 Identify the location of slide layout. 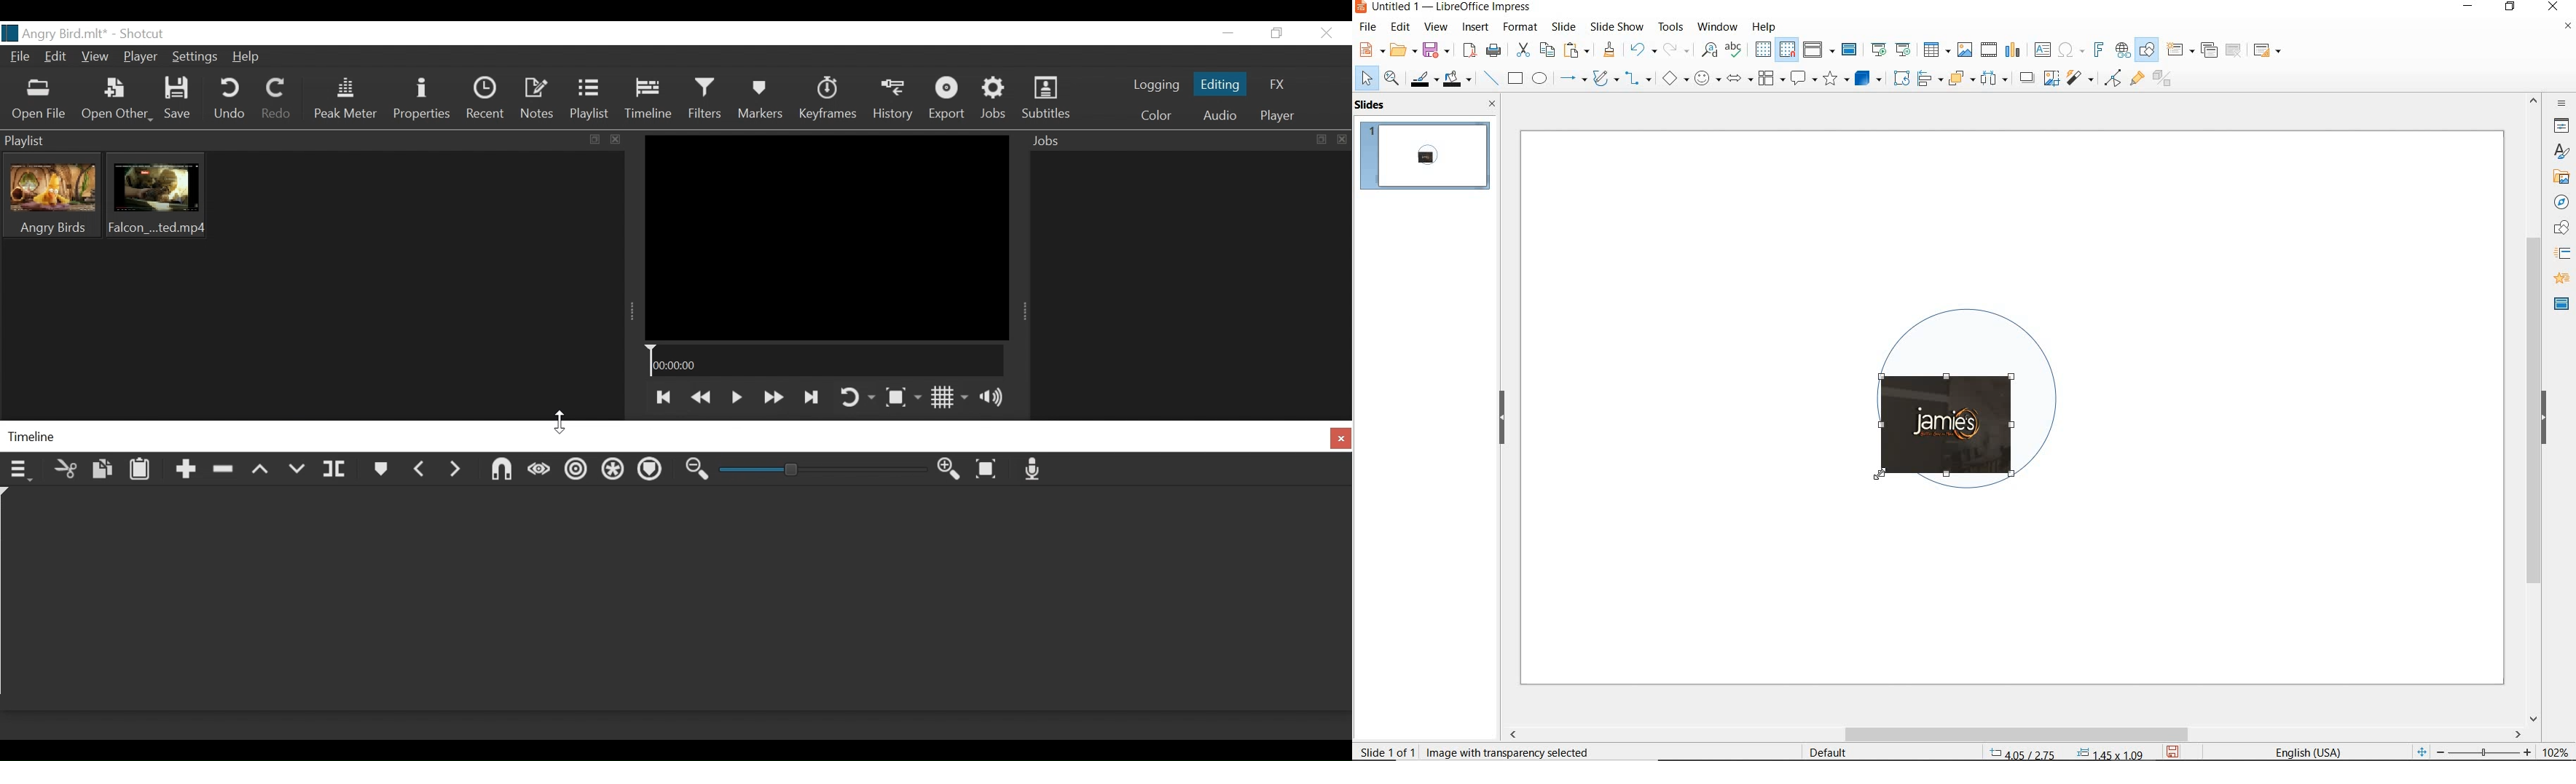
(2268, 51).